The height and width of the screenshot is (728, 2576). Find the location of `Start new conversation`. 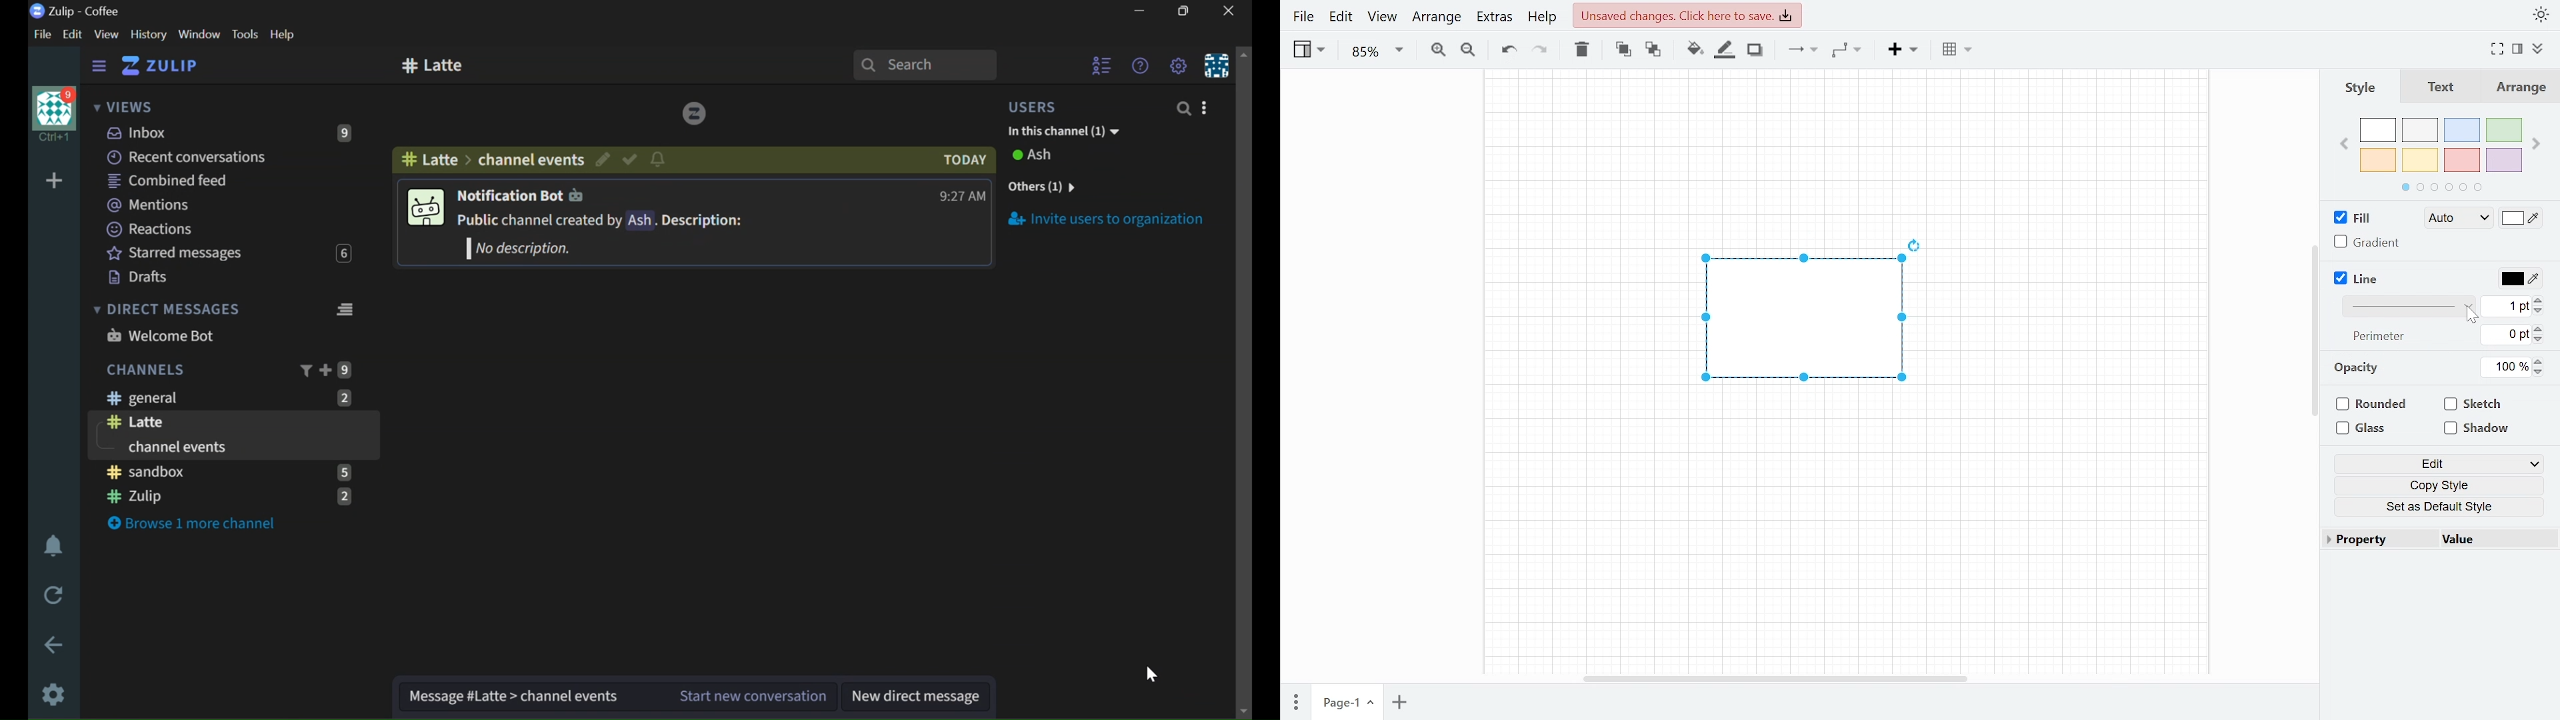

Start new conversation is located at coordinates (751, 697).